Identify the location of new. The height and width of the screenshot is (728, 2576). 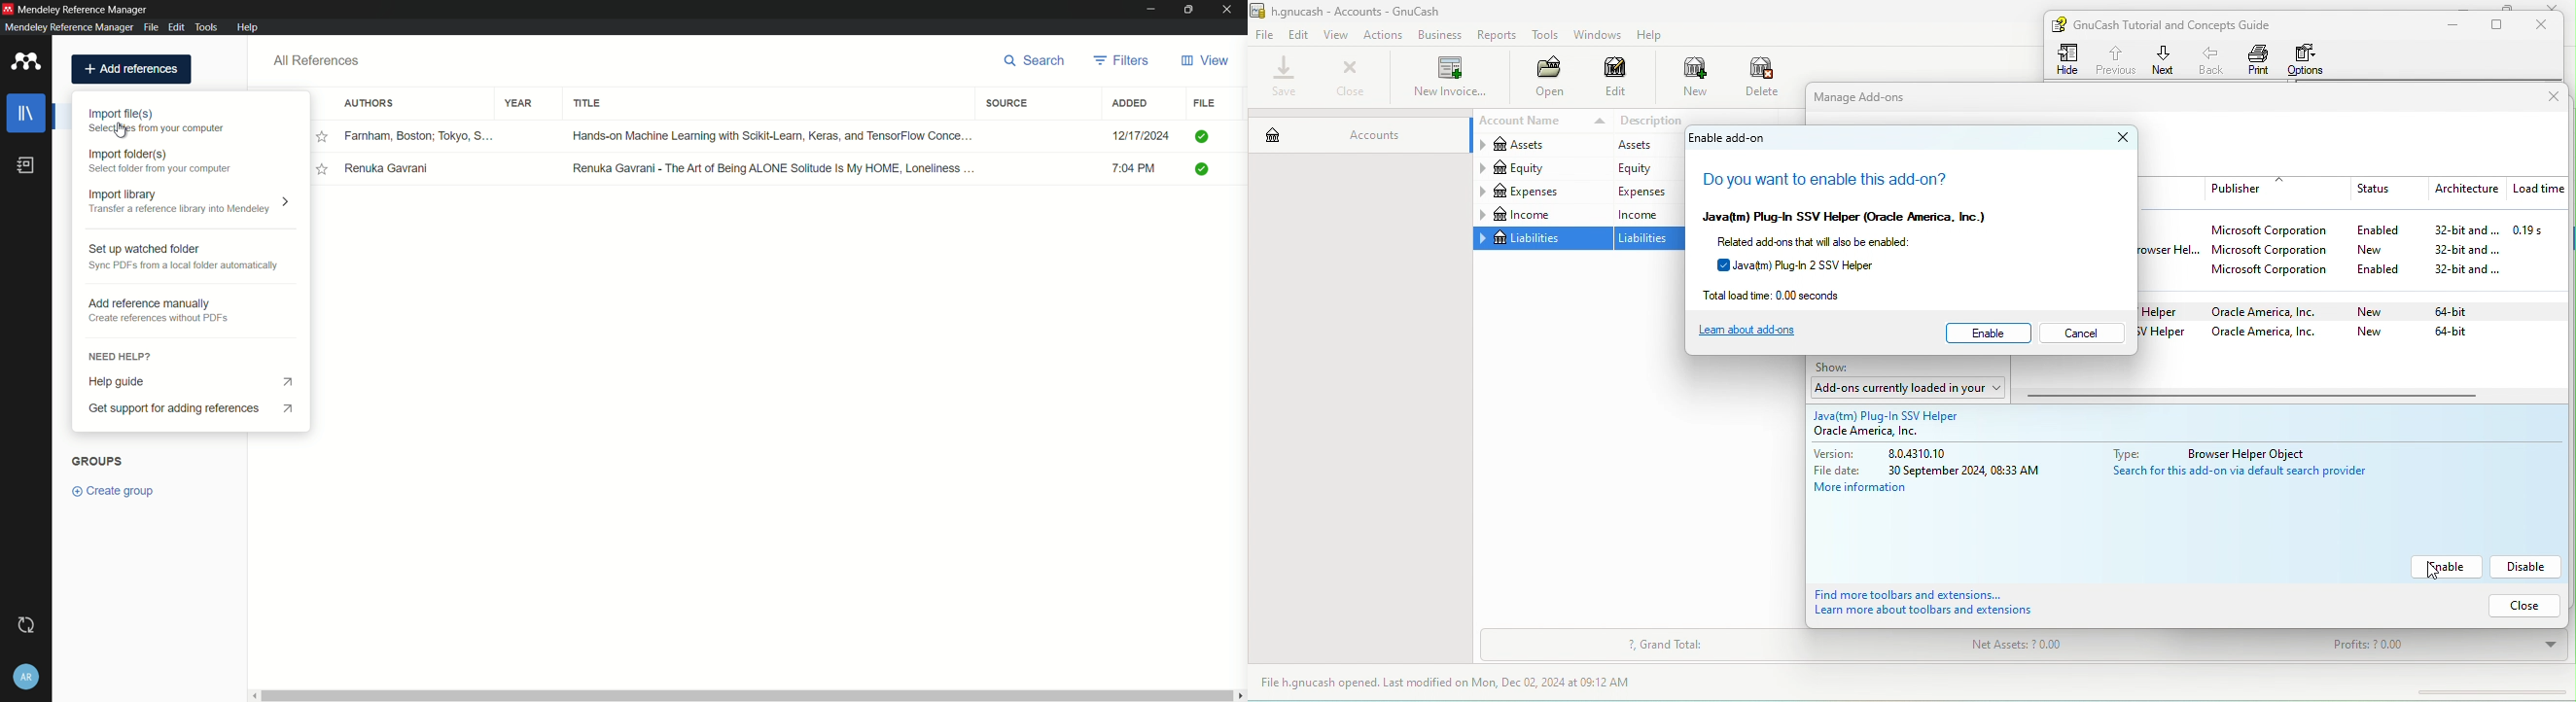
(2373, 333).